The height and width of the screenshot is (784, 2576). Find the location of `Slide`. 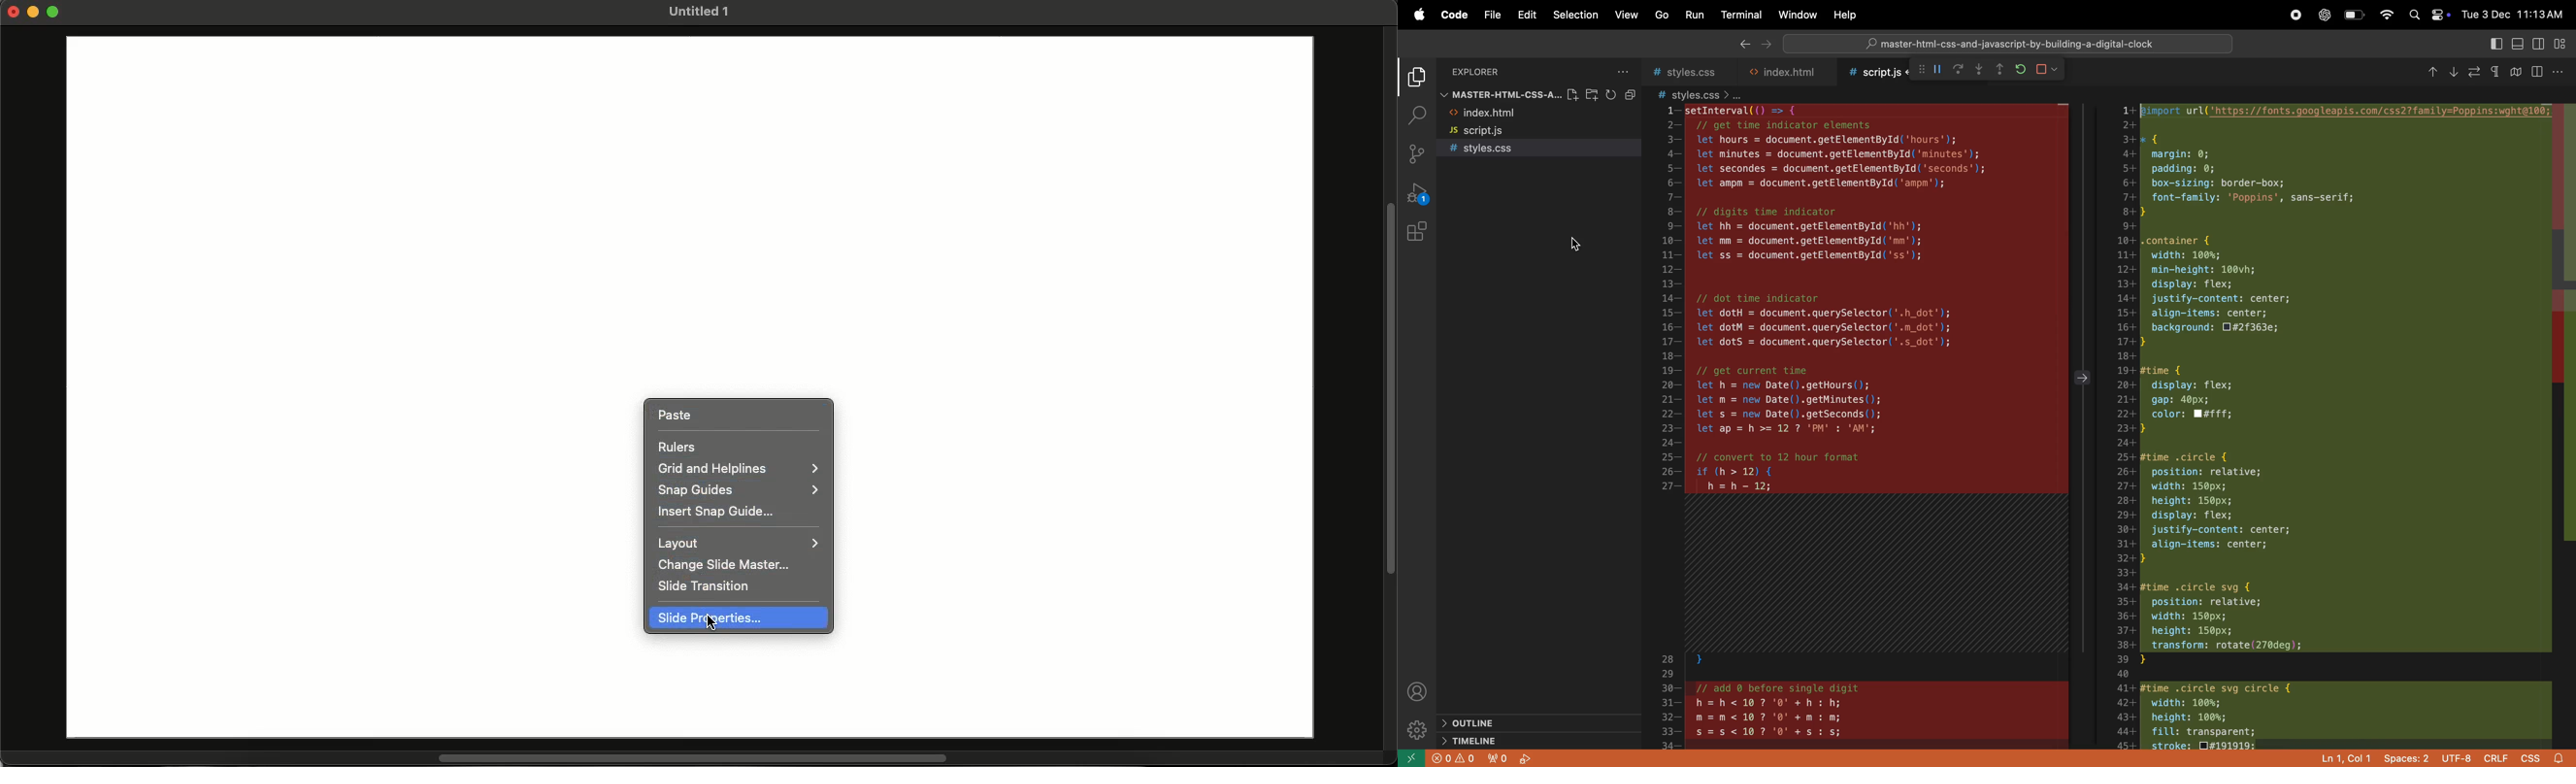

Slide is located at coordinates (294, 367).